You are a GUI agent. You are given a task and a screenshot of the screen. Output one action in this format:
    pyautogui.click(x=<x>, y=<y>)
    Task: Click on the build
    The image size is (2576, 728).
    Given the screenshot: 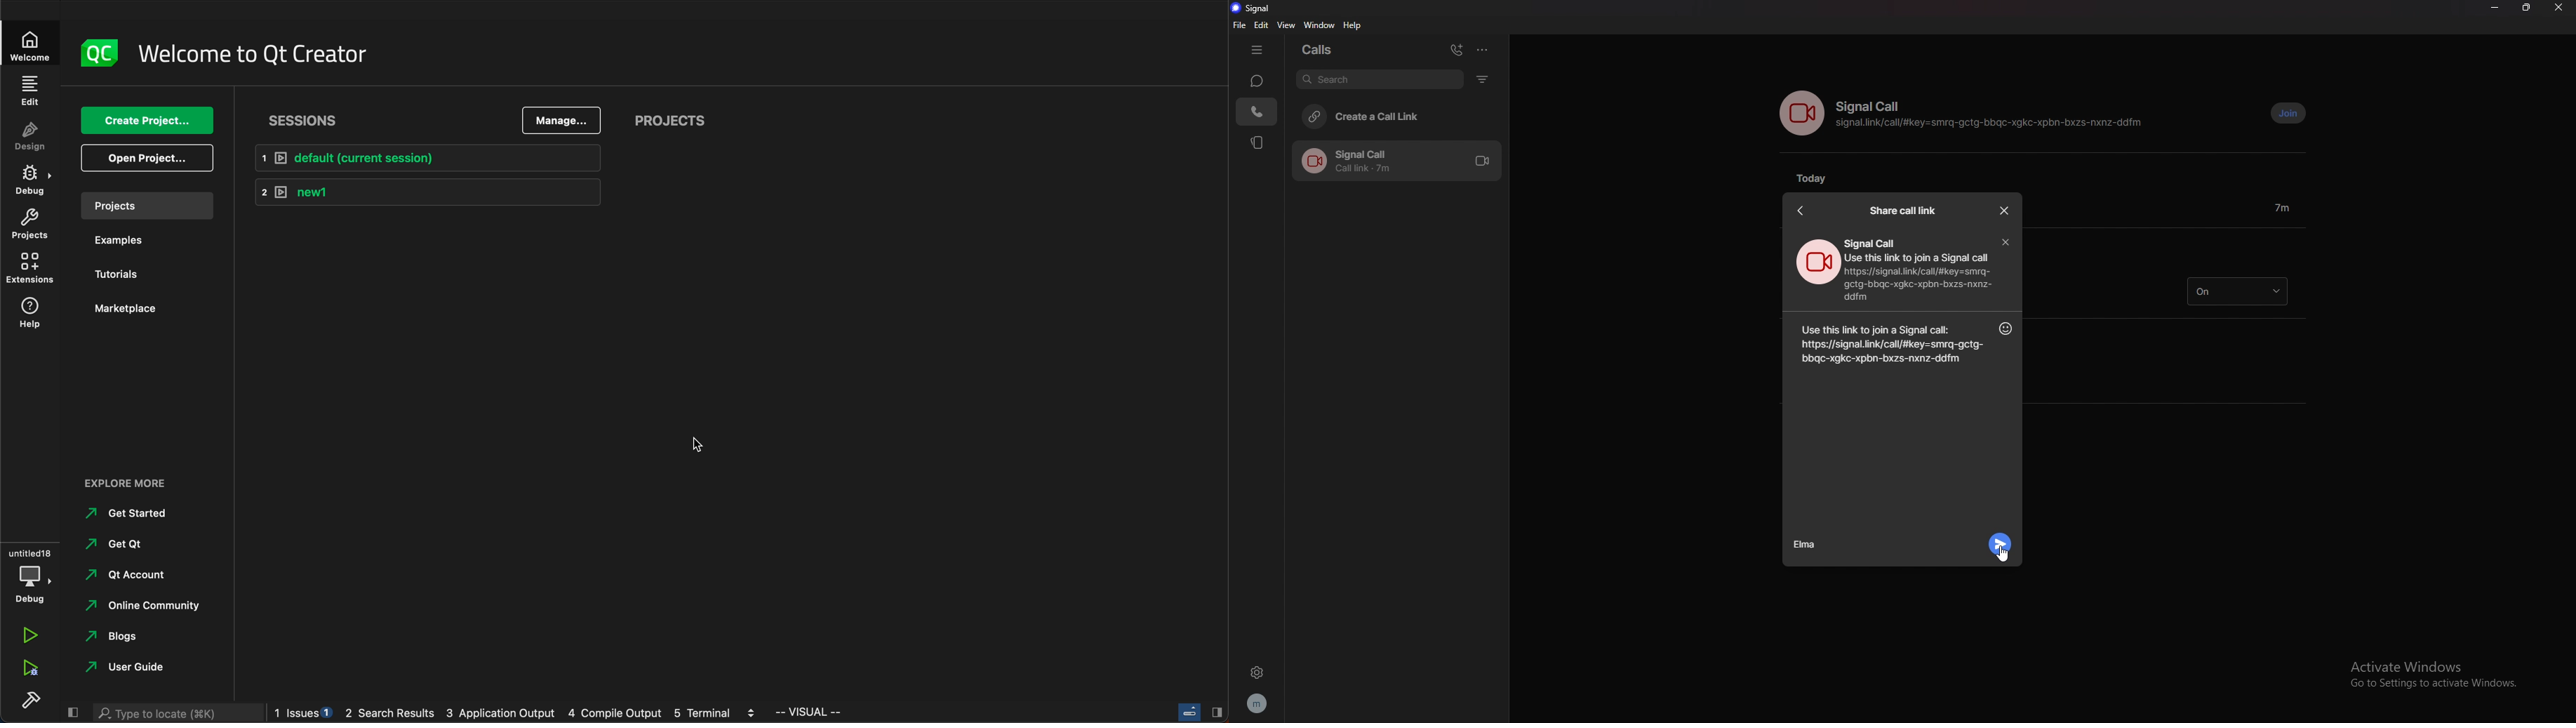 What is the action you would take?
    pyautogui.click(x=28, y=702)
    